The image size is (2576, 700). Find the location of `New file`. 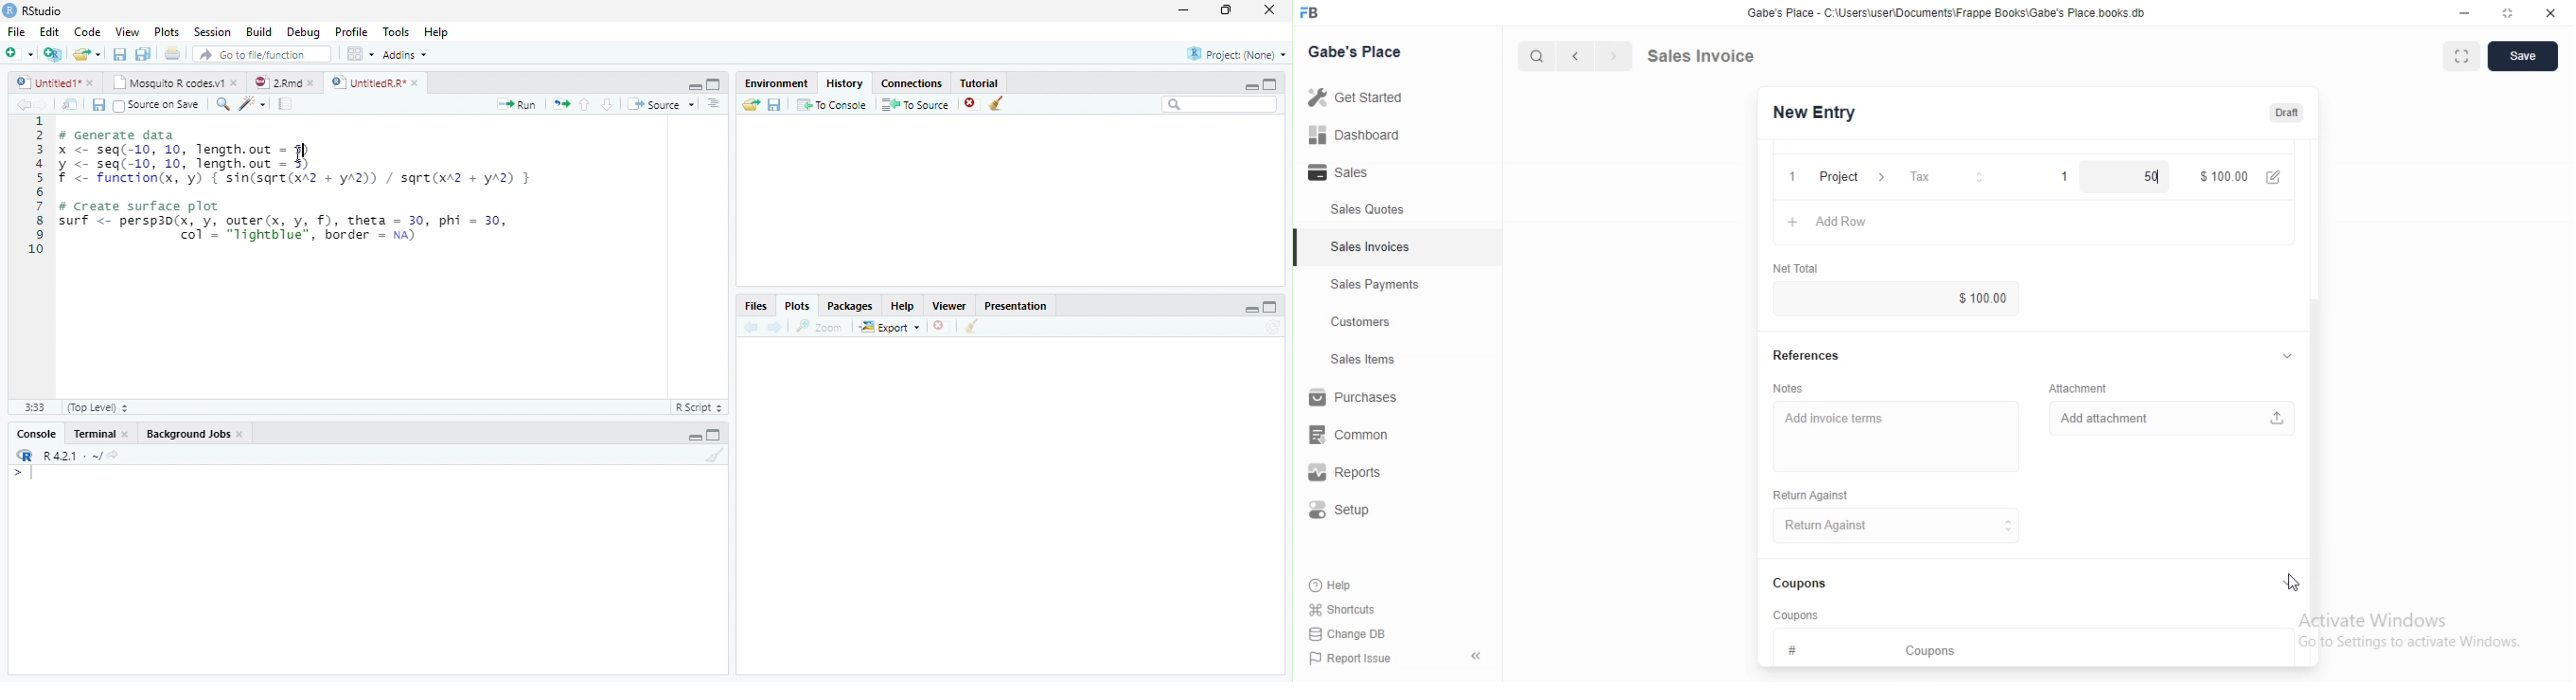

New file is located at coordinates (18, 54).